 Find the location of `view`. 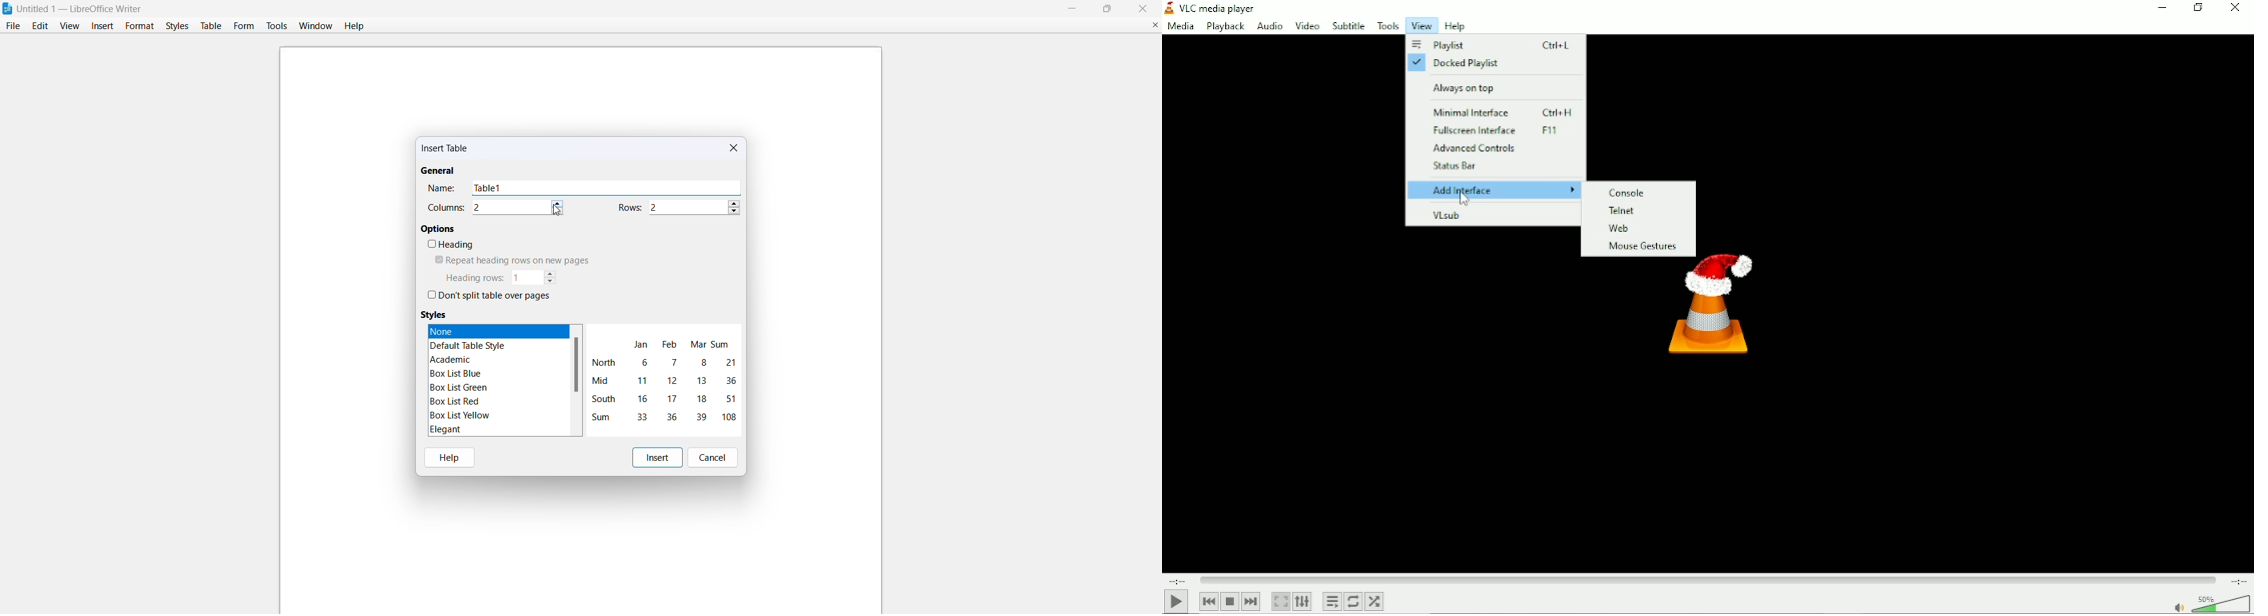

view is located at coordinates (69, 25).